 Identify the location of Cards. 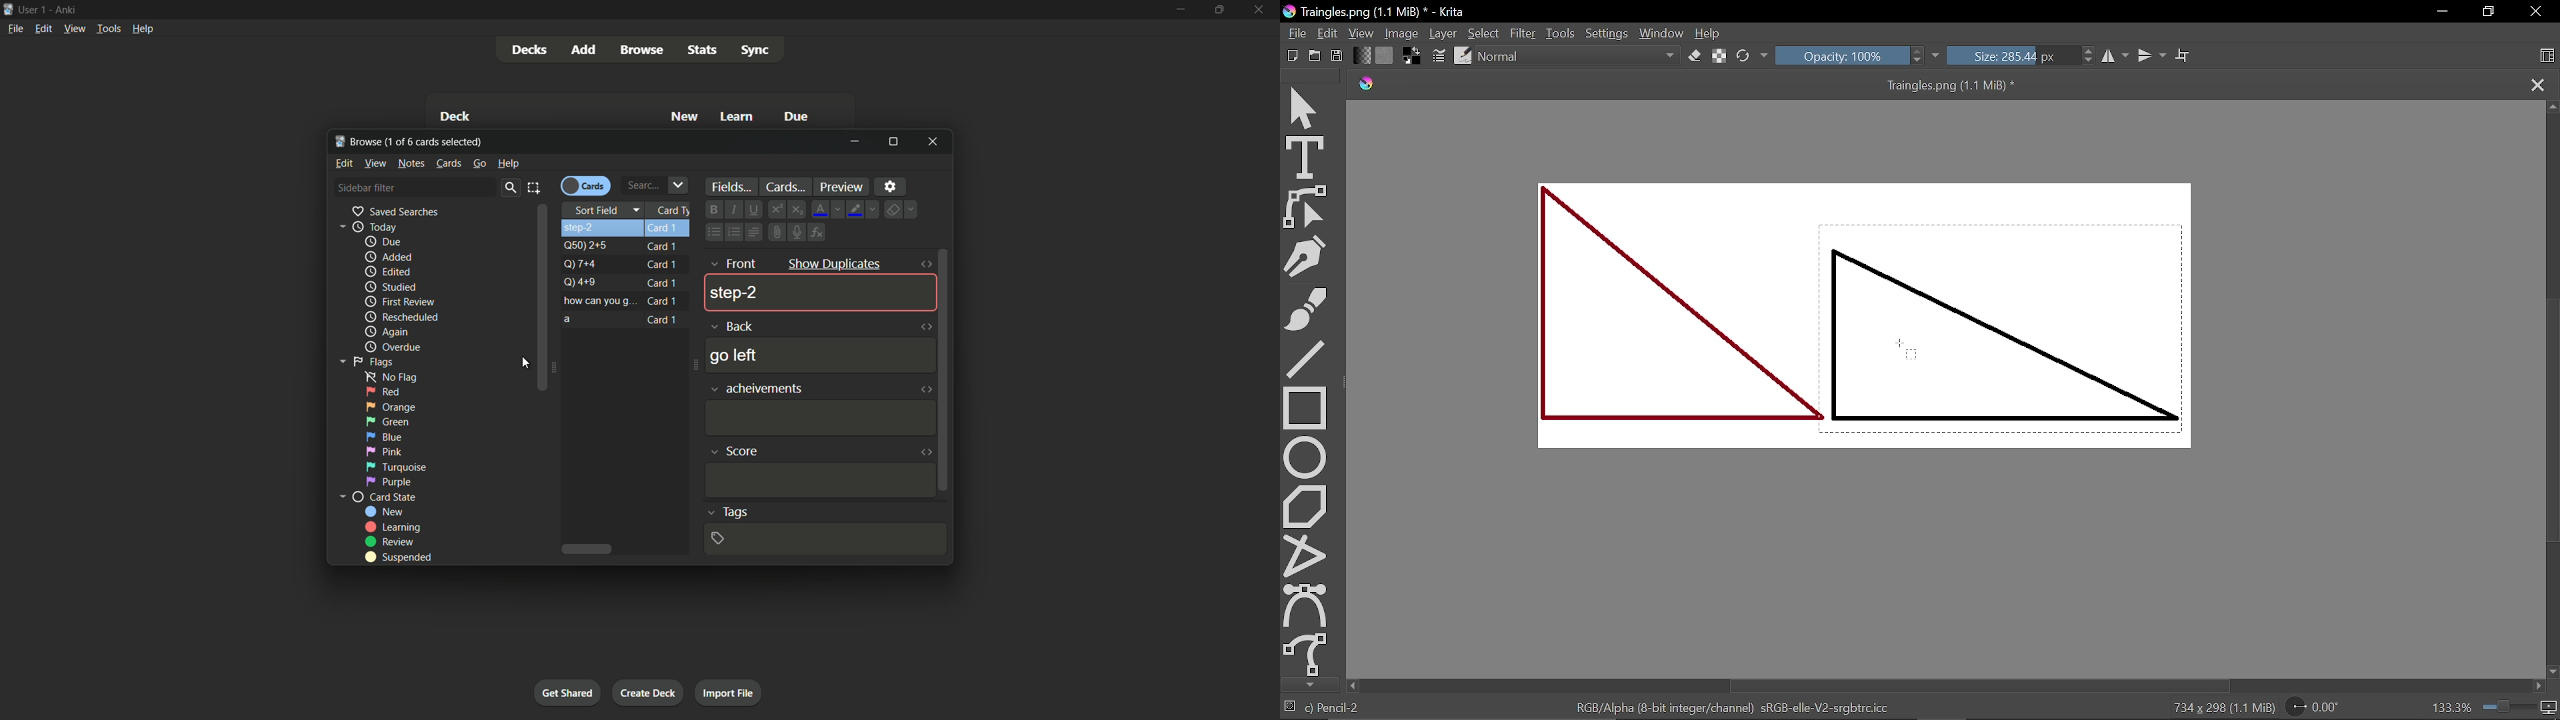
(585, 185).